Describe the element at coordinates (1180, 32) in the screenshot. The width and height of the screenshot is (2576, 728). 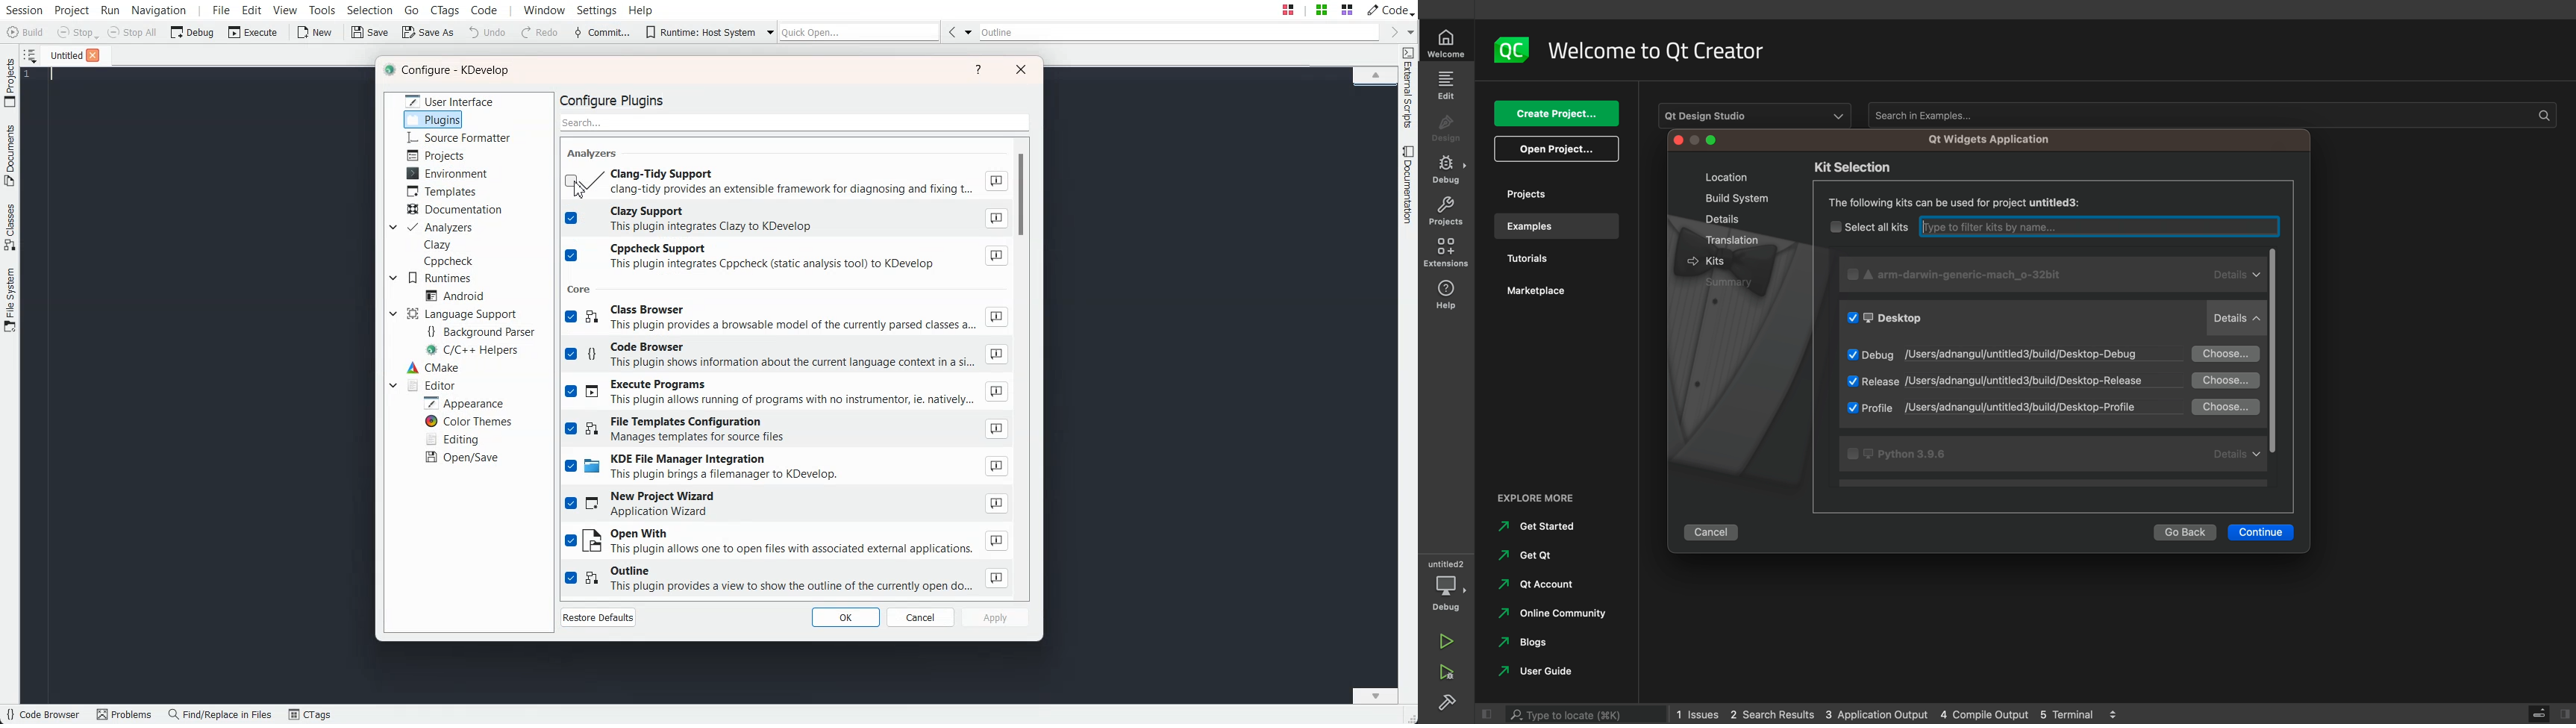
I see `Outline` at that location.